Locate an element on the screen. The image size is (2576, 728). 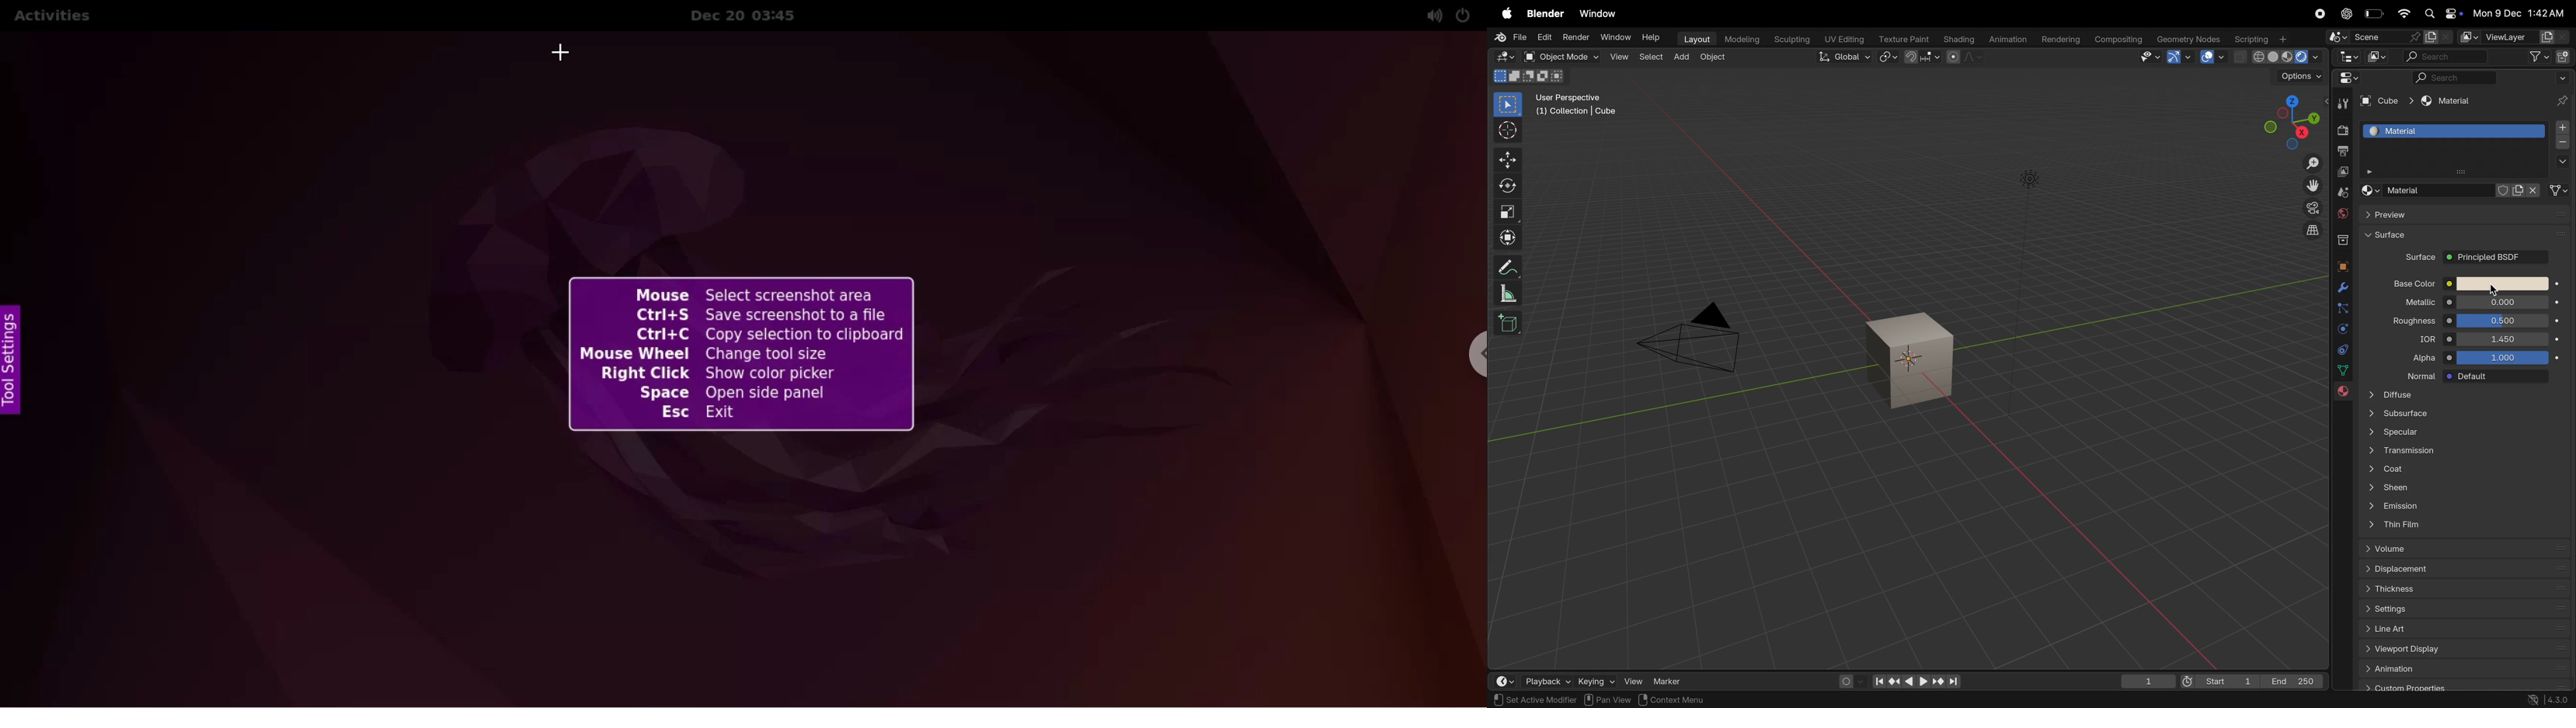
constraints is located at coordinates (2342, 349).